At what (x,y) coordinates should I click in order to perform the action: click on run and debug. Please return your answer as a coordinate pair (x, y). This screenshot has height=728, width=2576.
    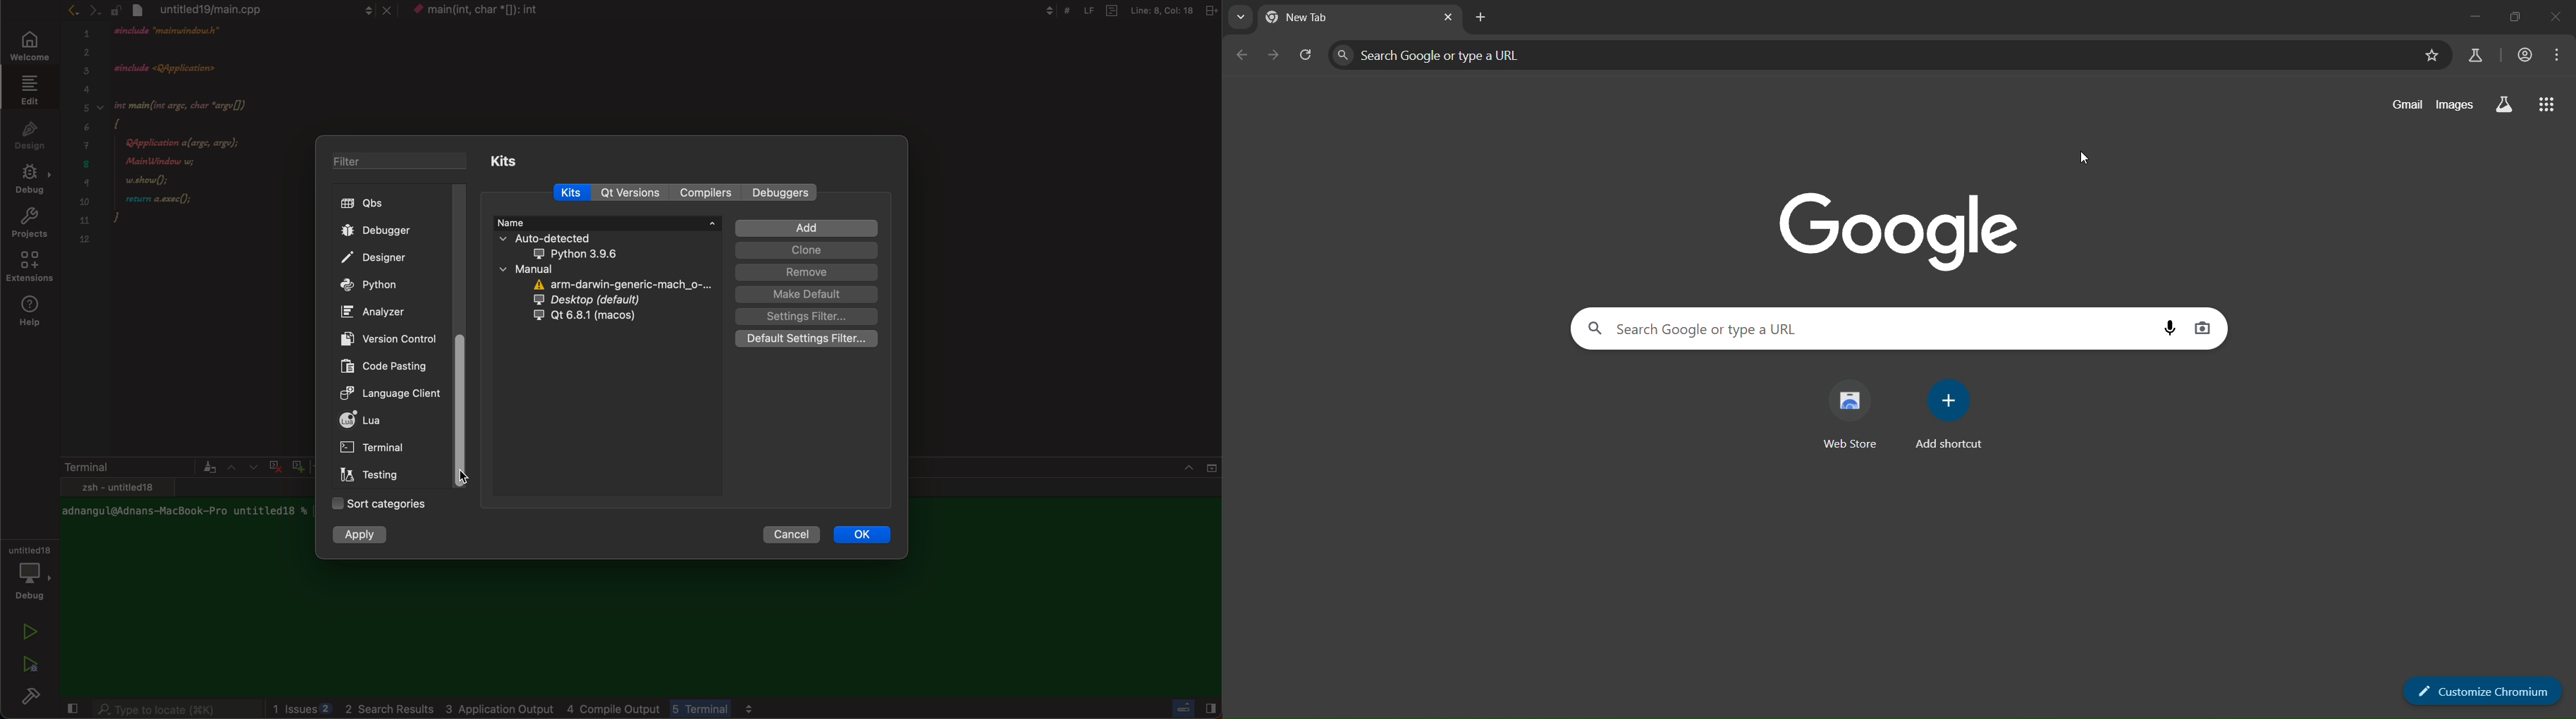
    Looking at the image, I should click on (29, 663).